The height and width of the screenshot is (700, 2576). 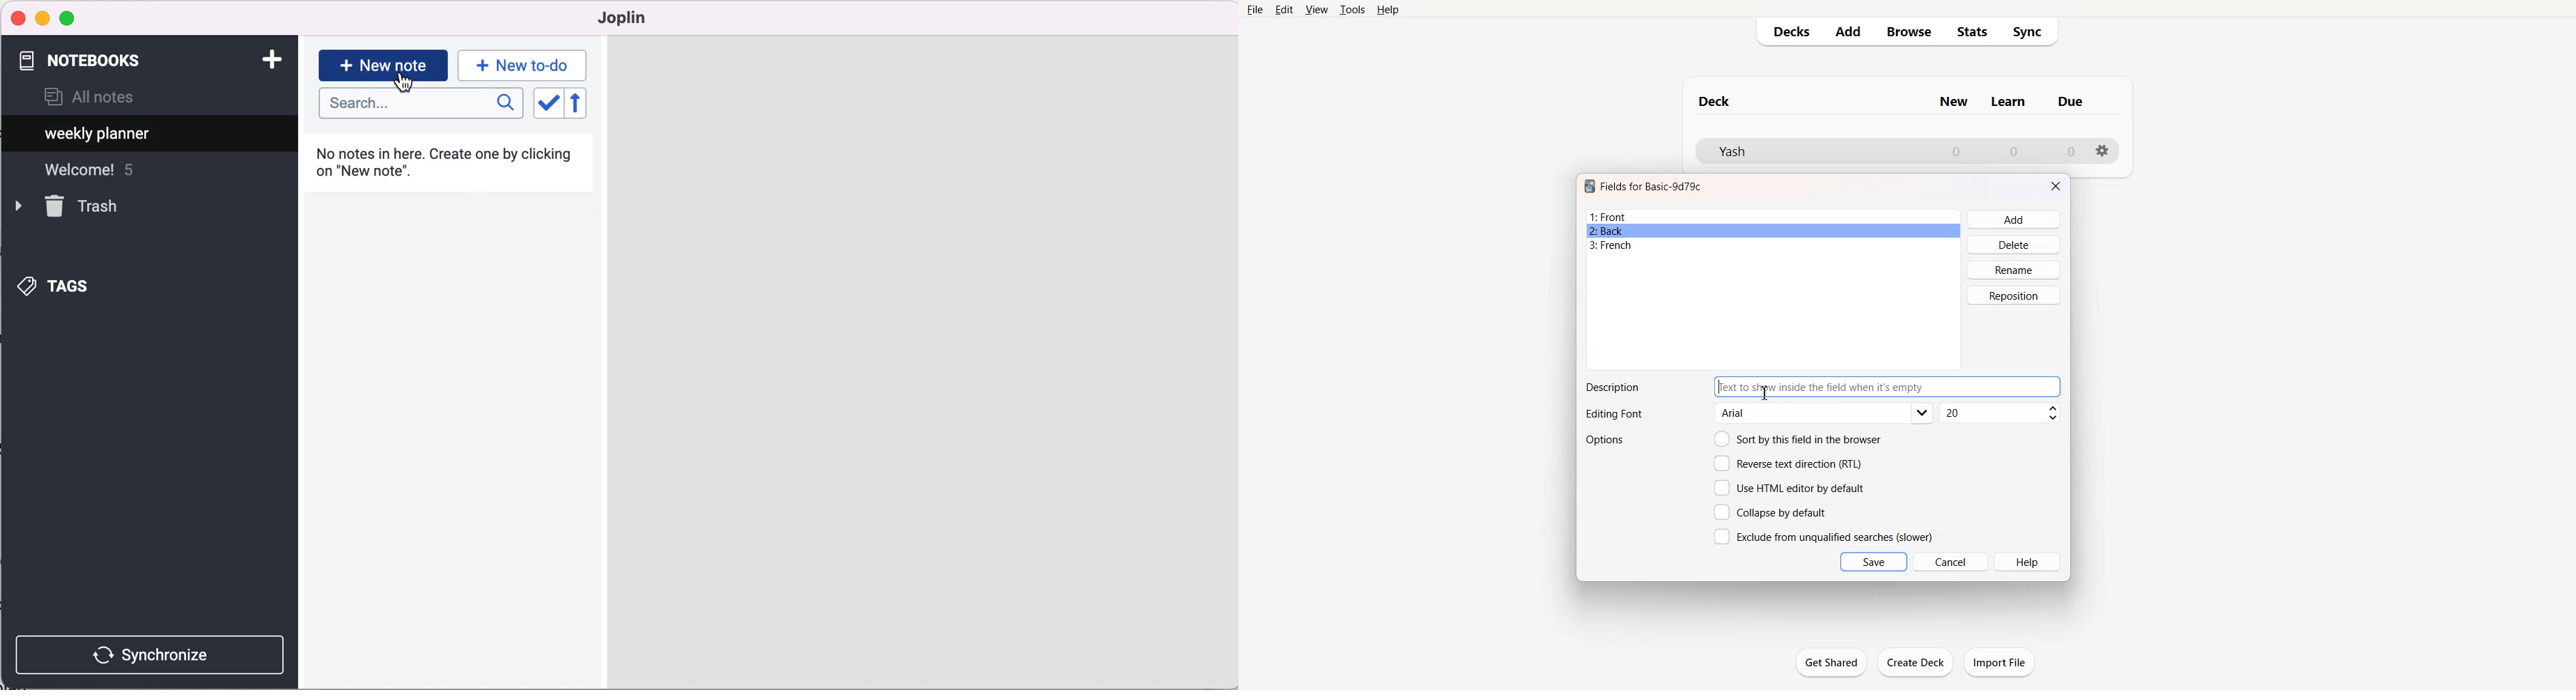 I want to click on Browse, so click(x=1908, y=31).